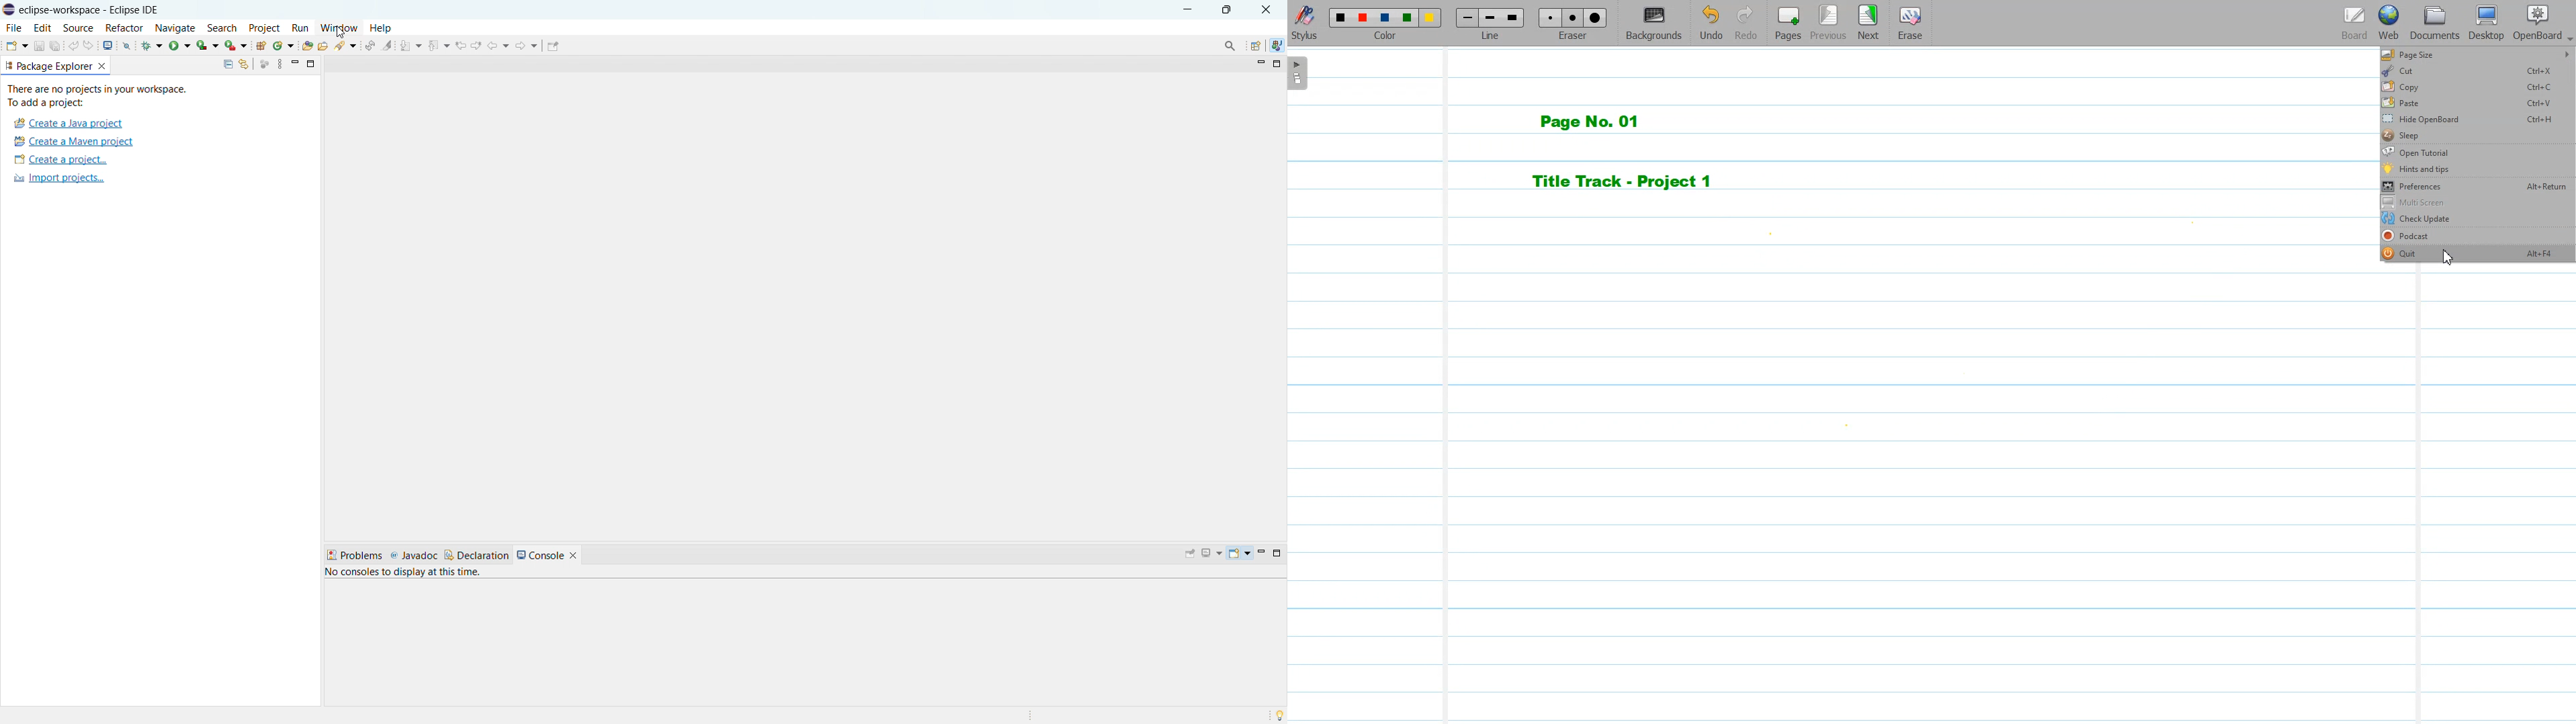  I want to click on Quit, so click(2479, 254).